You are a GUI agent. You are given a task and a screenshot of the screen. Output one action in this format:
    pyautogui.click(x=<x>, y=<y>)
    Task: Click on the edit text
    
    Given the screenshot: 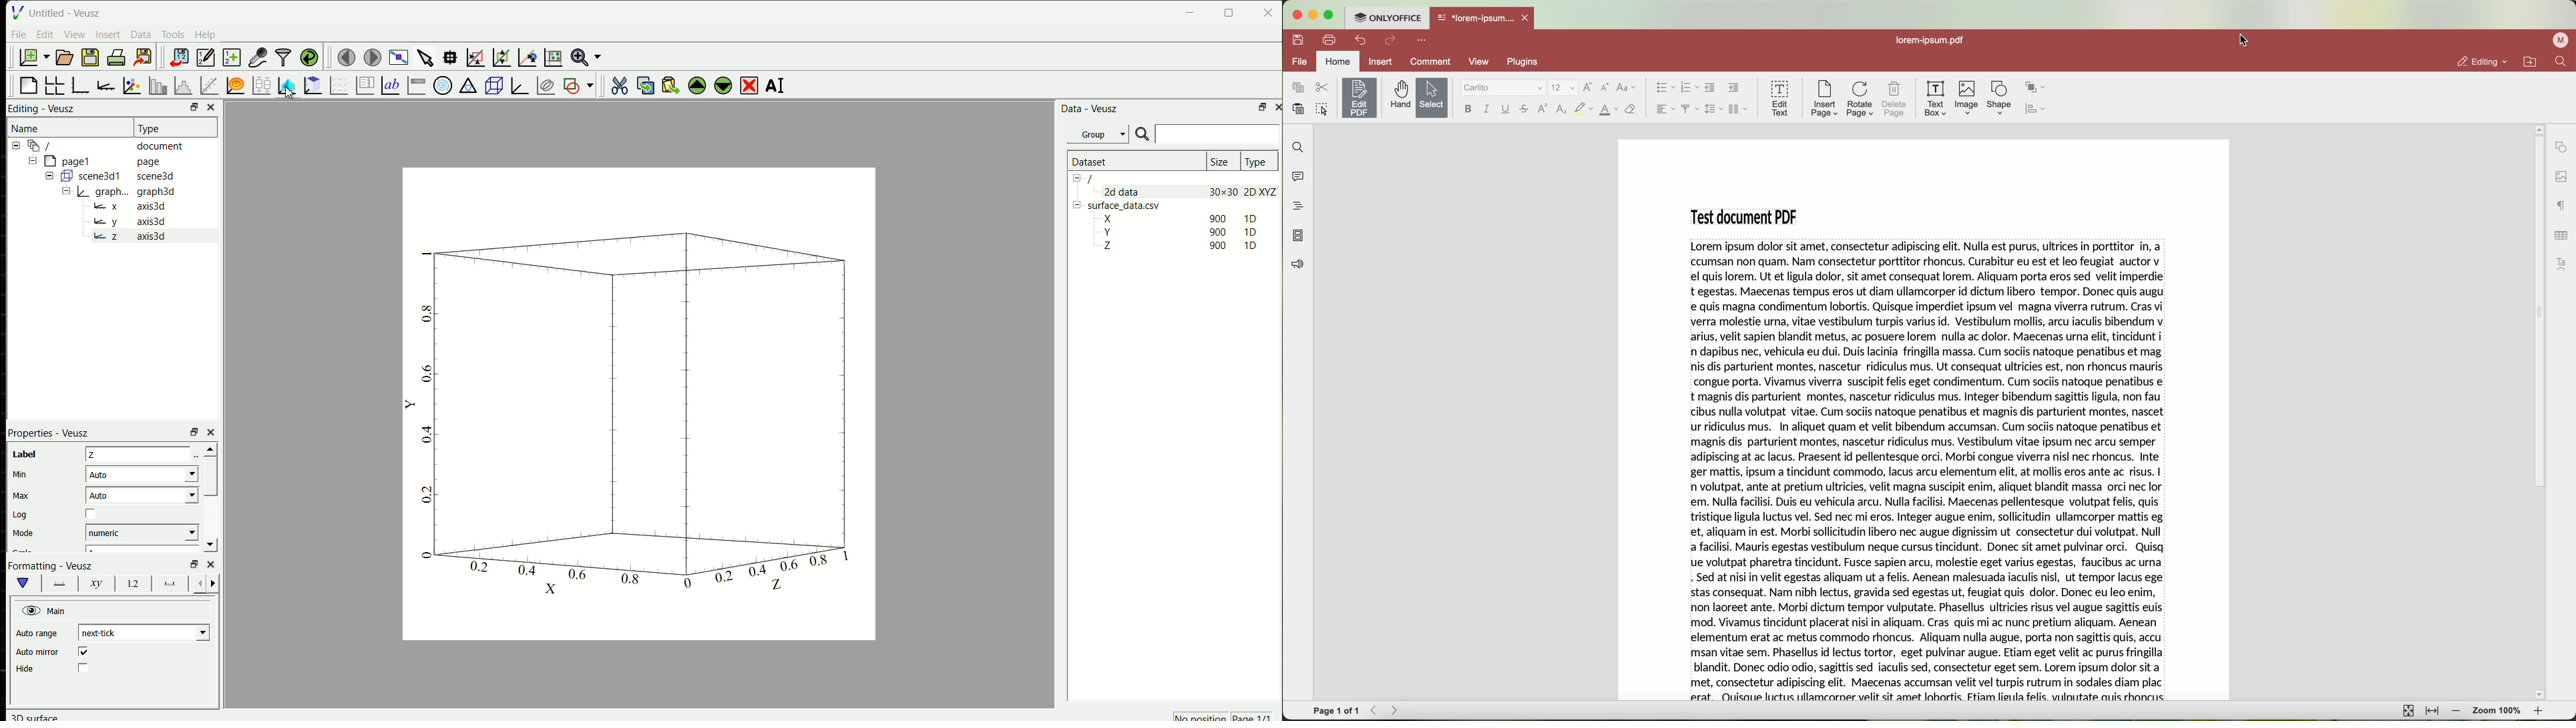 What is the action you would take?
    pyautogui.click(x=1779, y=99)
    